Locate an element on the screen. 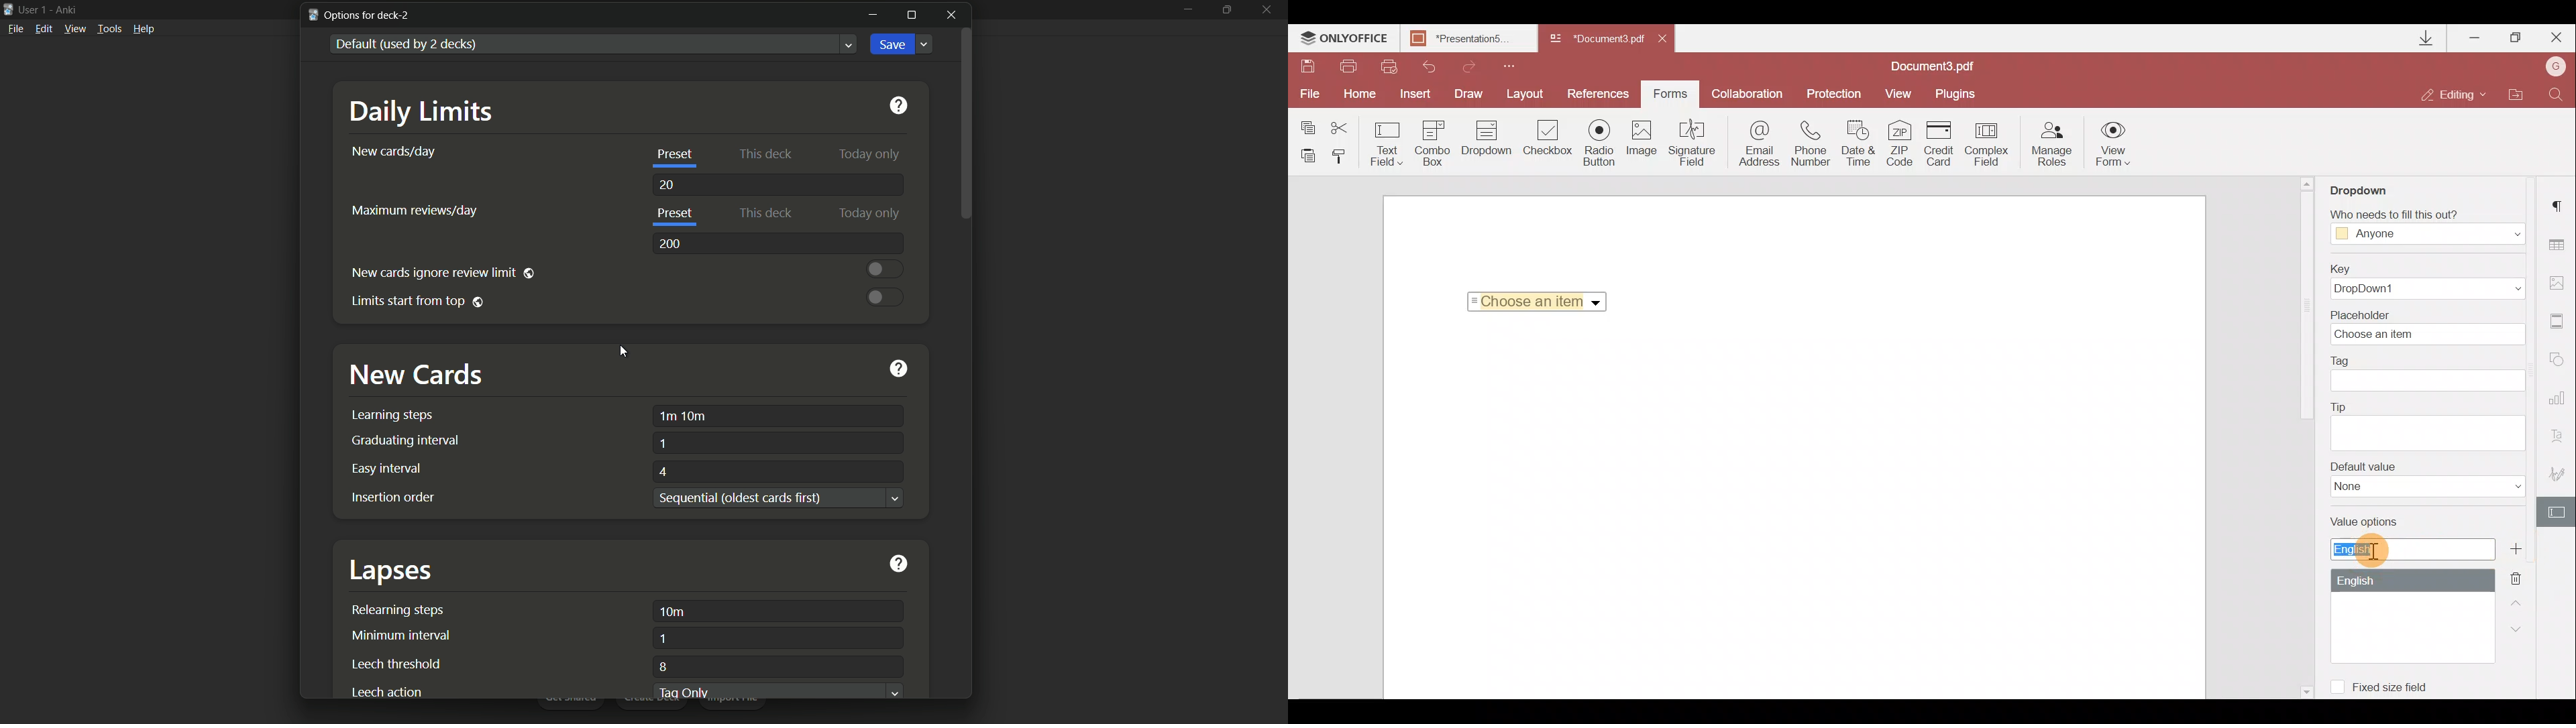  Email address is located at coordinates (1760, 145).